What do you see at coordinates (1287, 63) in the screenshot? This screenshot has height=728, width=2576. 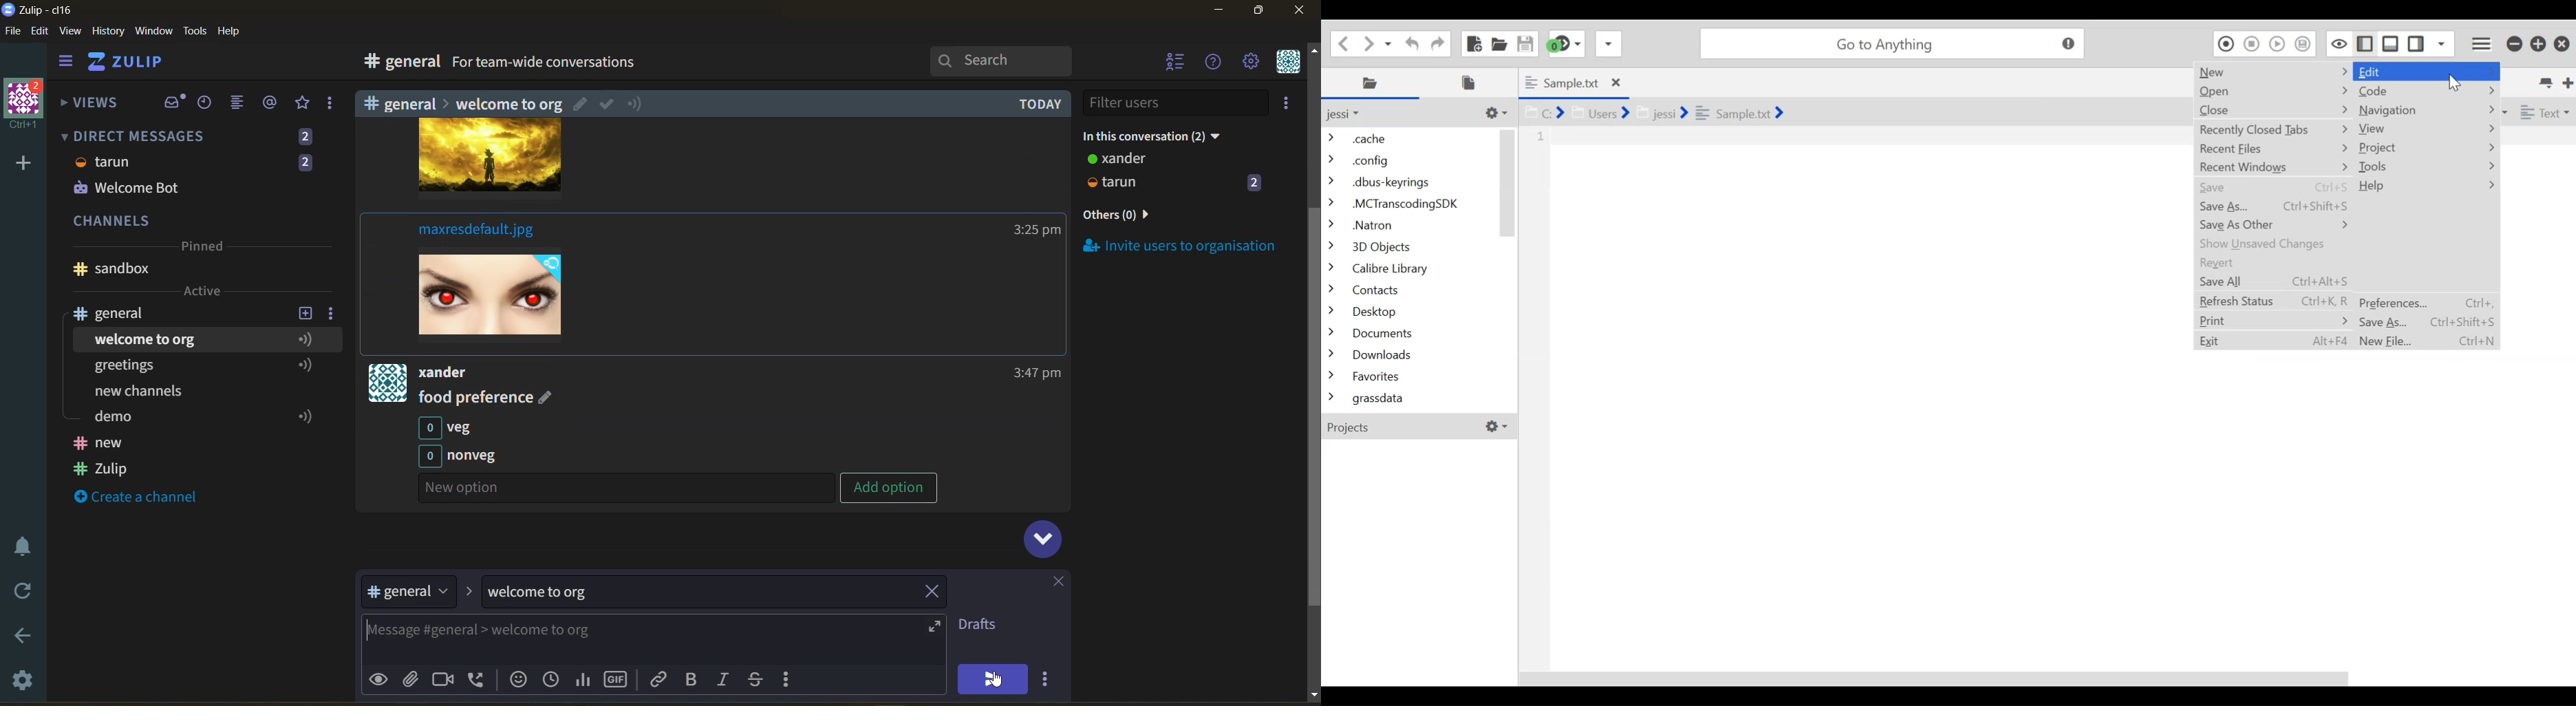 I see `personal menu` at bounding box center [1287, 63].